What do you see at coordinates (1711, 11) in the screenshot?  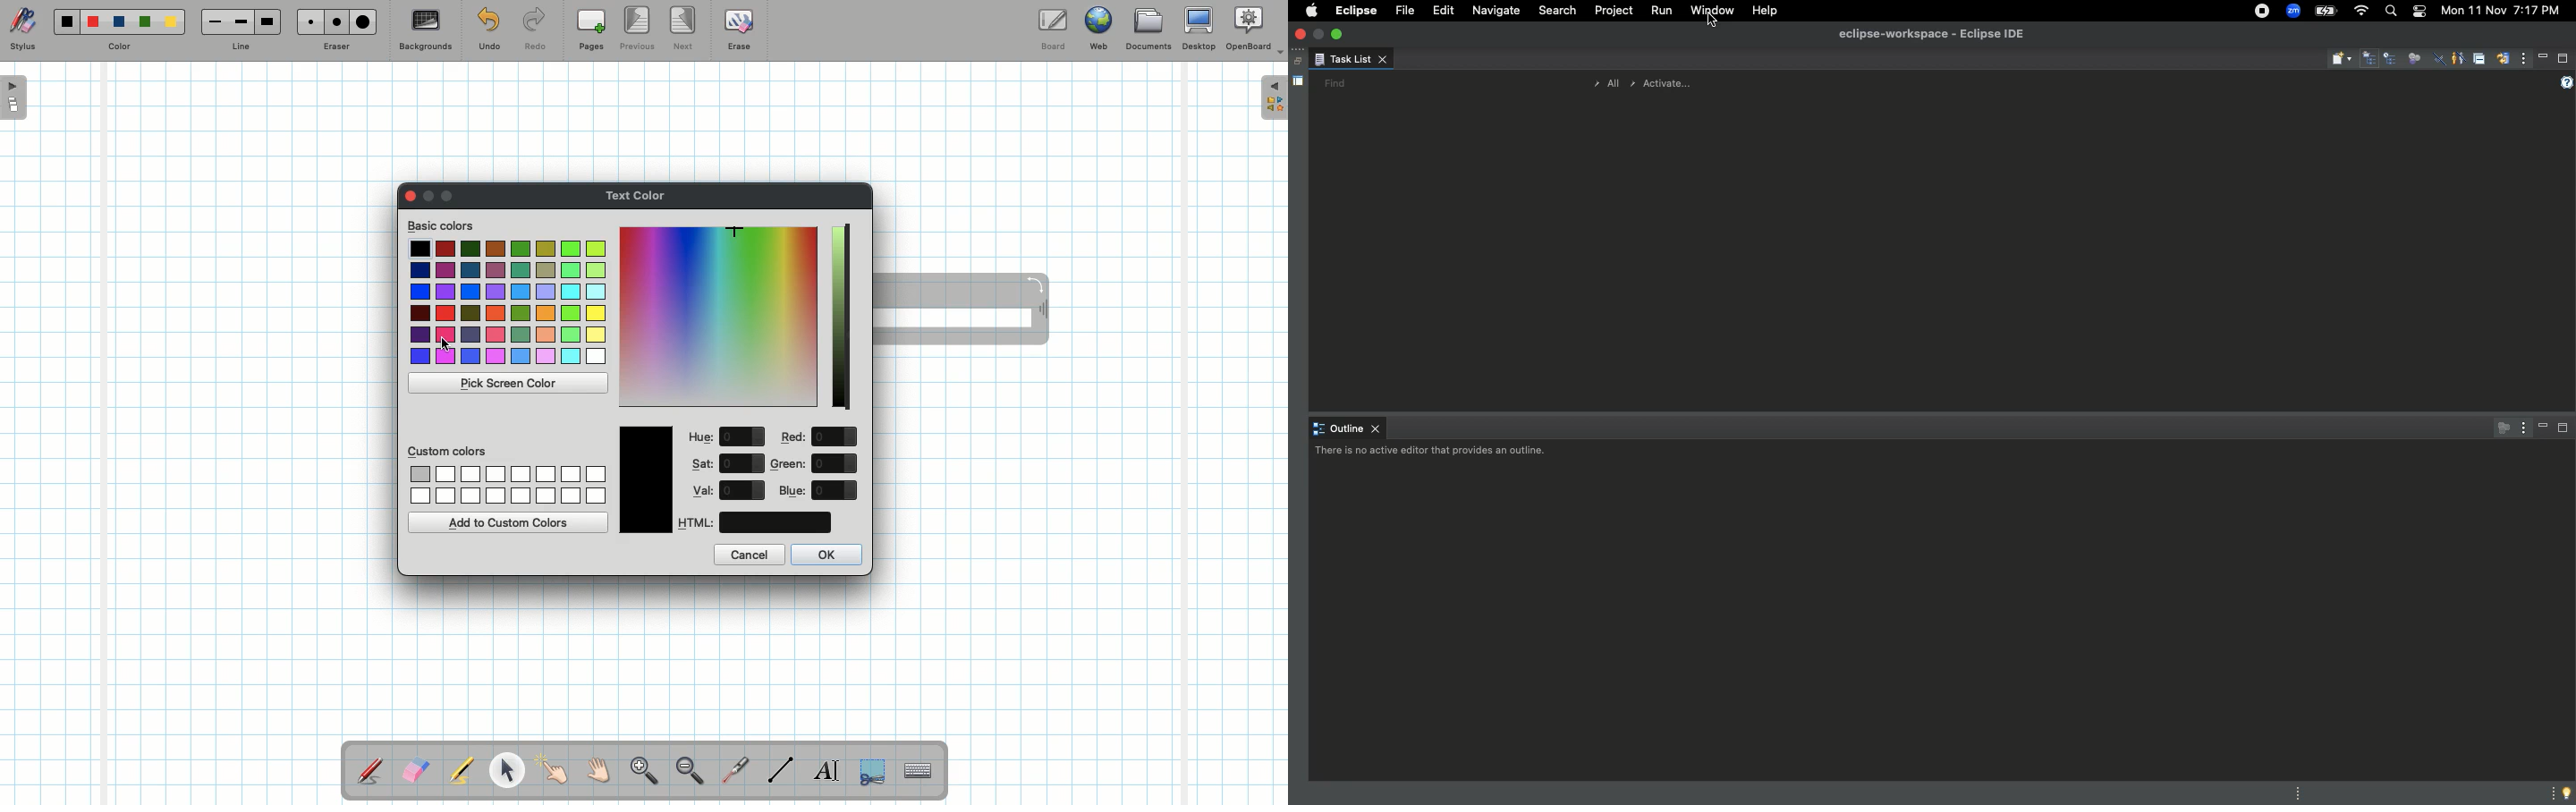 I see `Window` at bounding box center [1711, 11].